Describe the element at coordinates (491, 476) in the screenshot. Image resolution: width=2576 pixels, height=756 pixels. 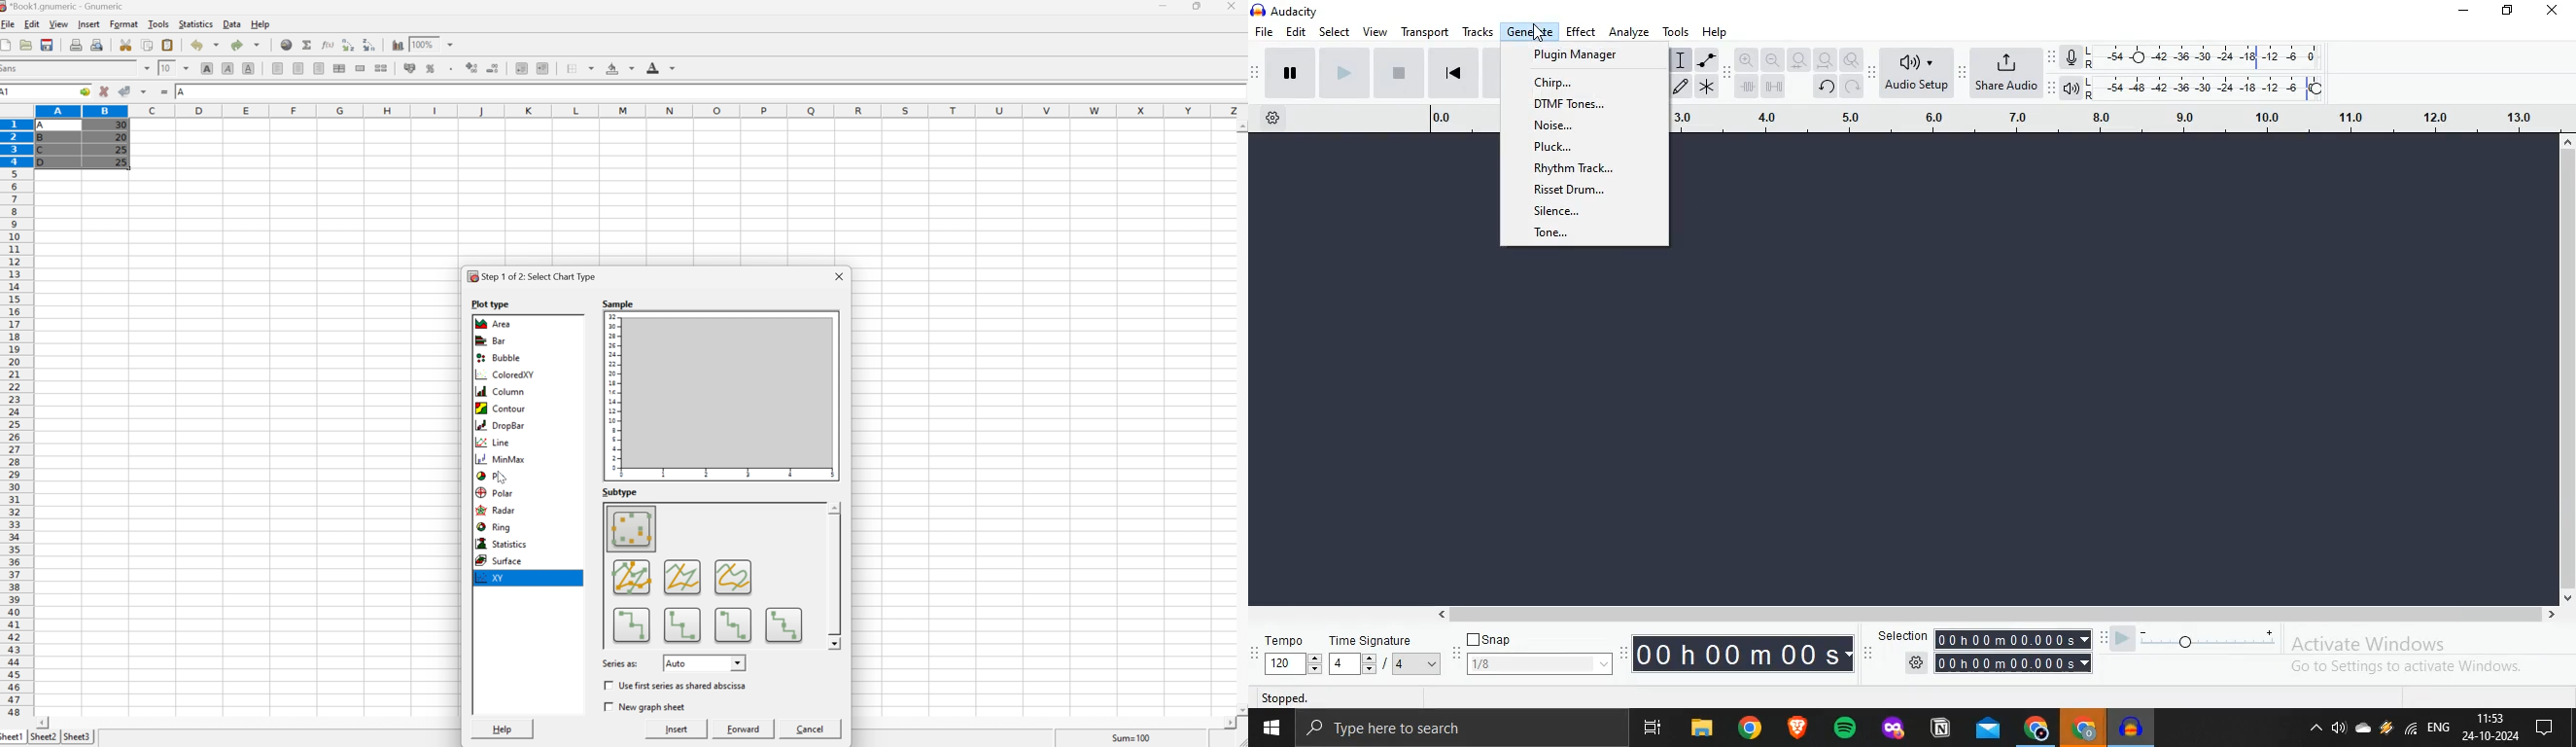
I see `Pie` at that location.